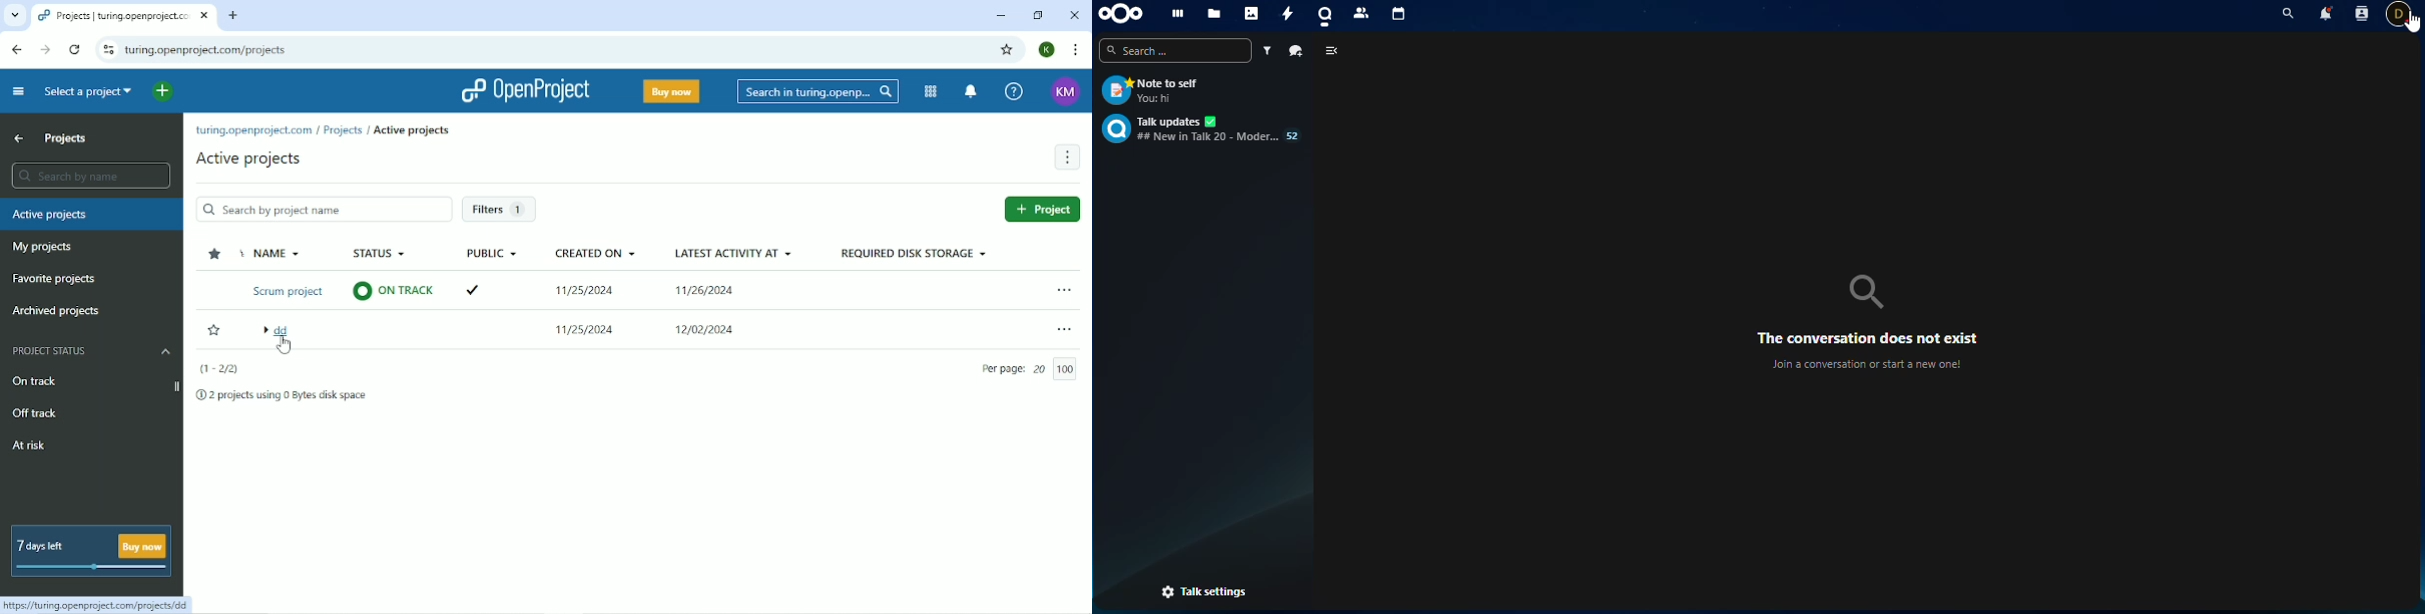 The image size is (2436, 616). Describe the element at coordinates (2327, 14) in the screenshot. I see `notifications` at that location.